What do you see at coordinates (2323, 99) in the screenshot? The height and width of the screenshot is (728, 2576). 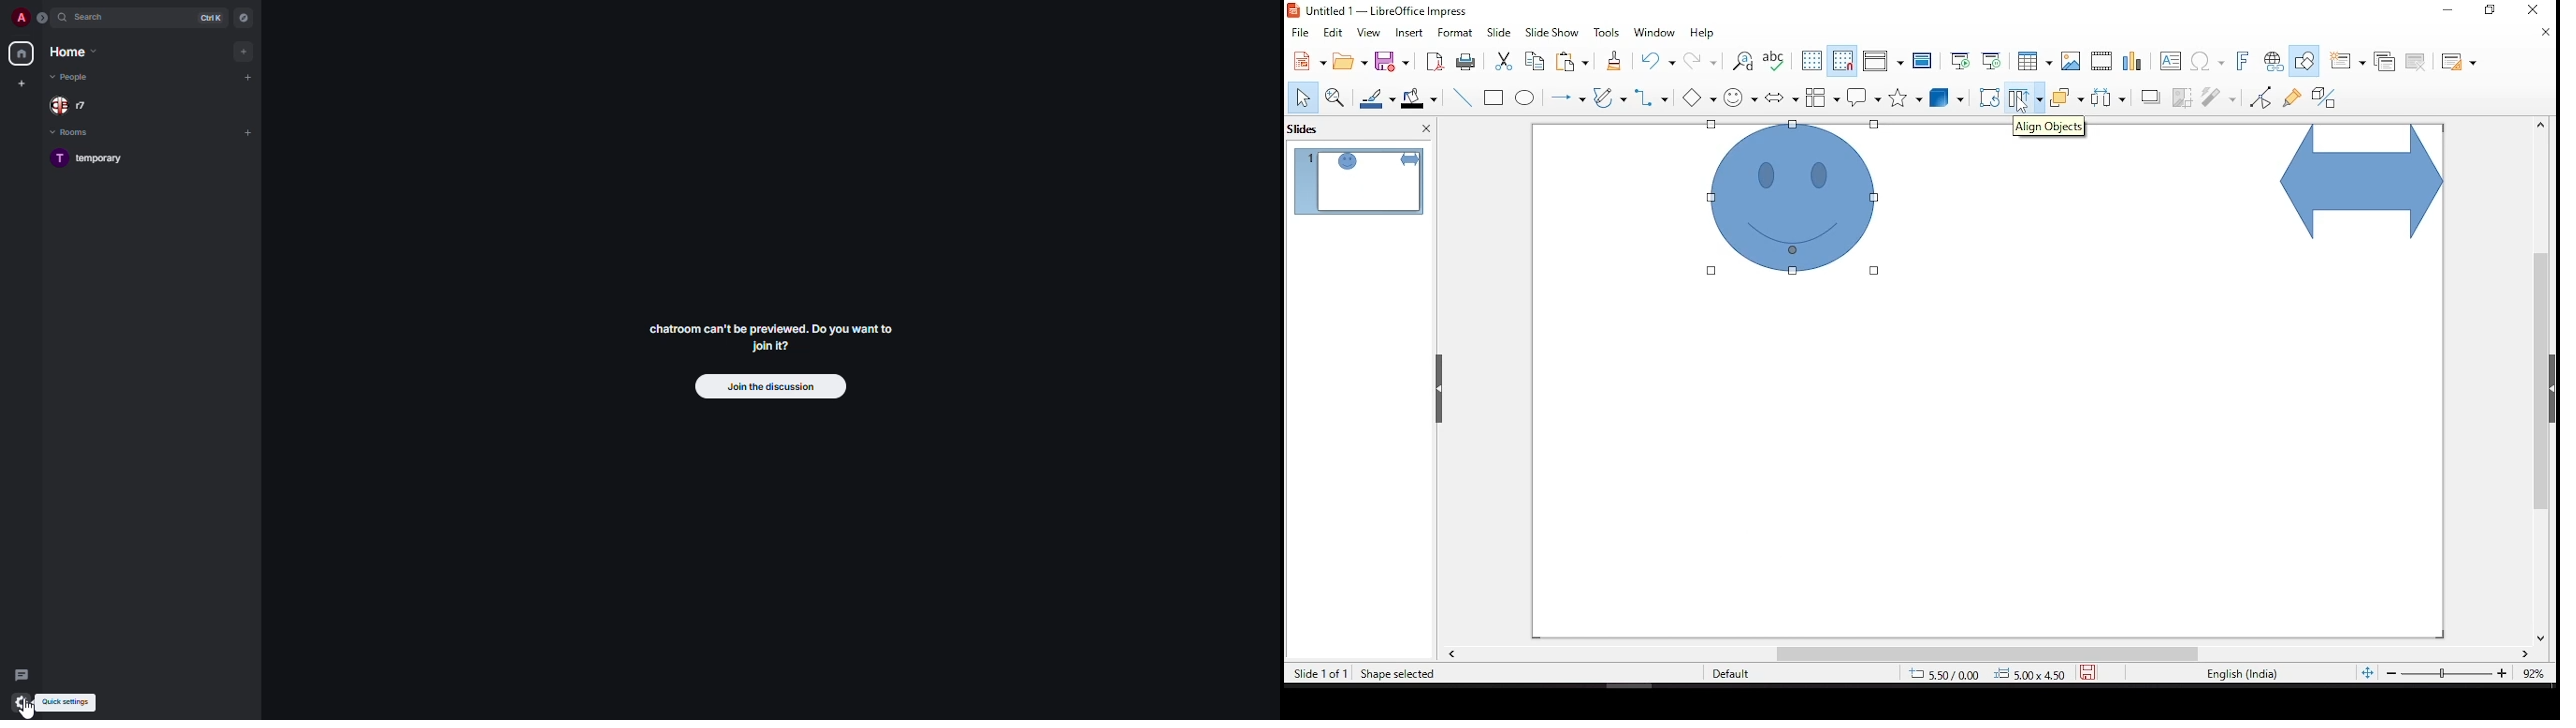 I see `toggle extrusion` at bounding box center [2323, 99].